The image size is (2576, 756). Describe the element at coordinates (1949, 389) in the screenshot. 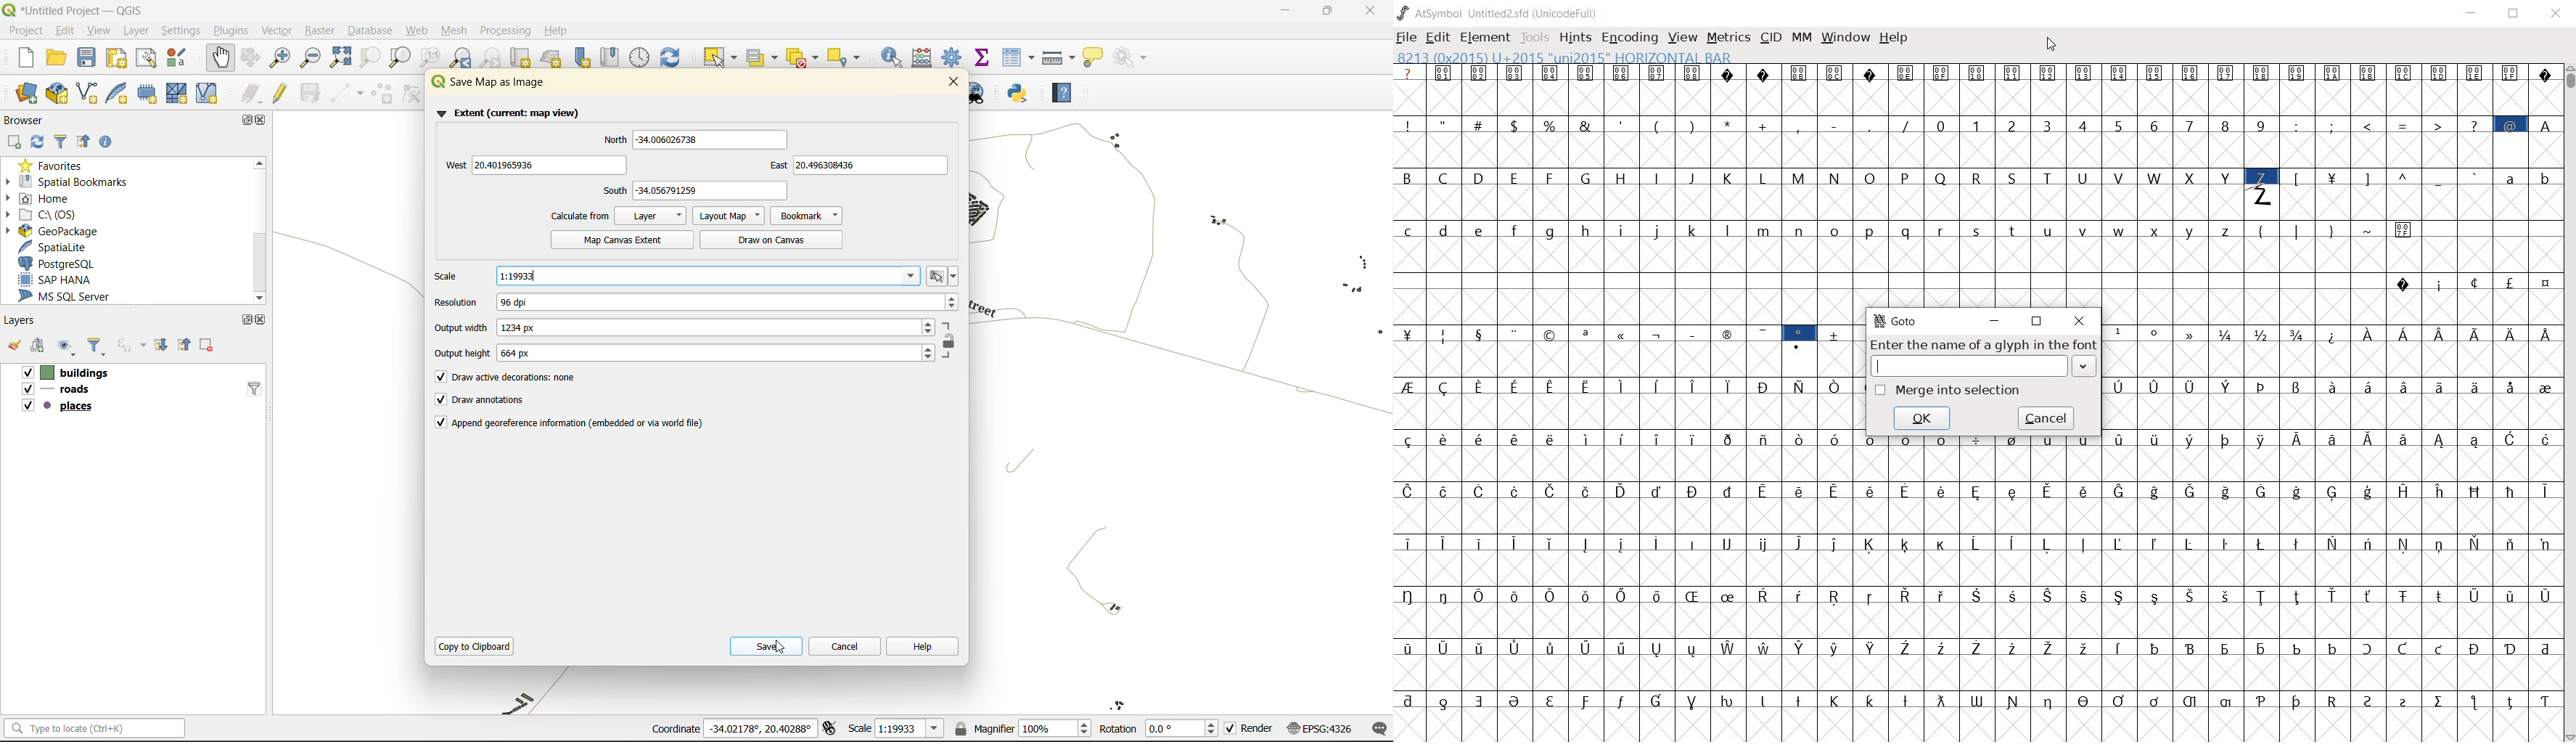

I see `MERGE INTO SELECTION` at that location.